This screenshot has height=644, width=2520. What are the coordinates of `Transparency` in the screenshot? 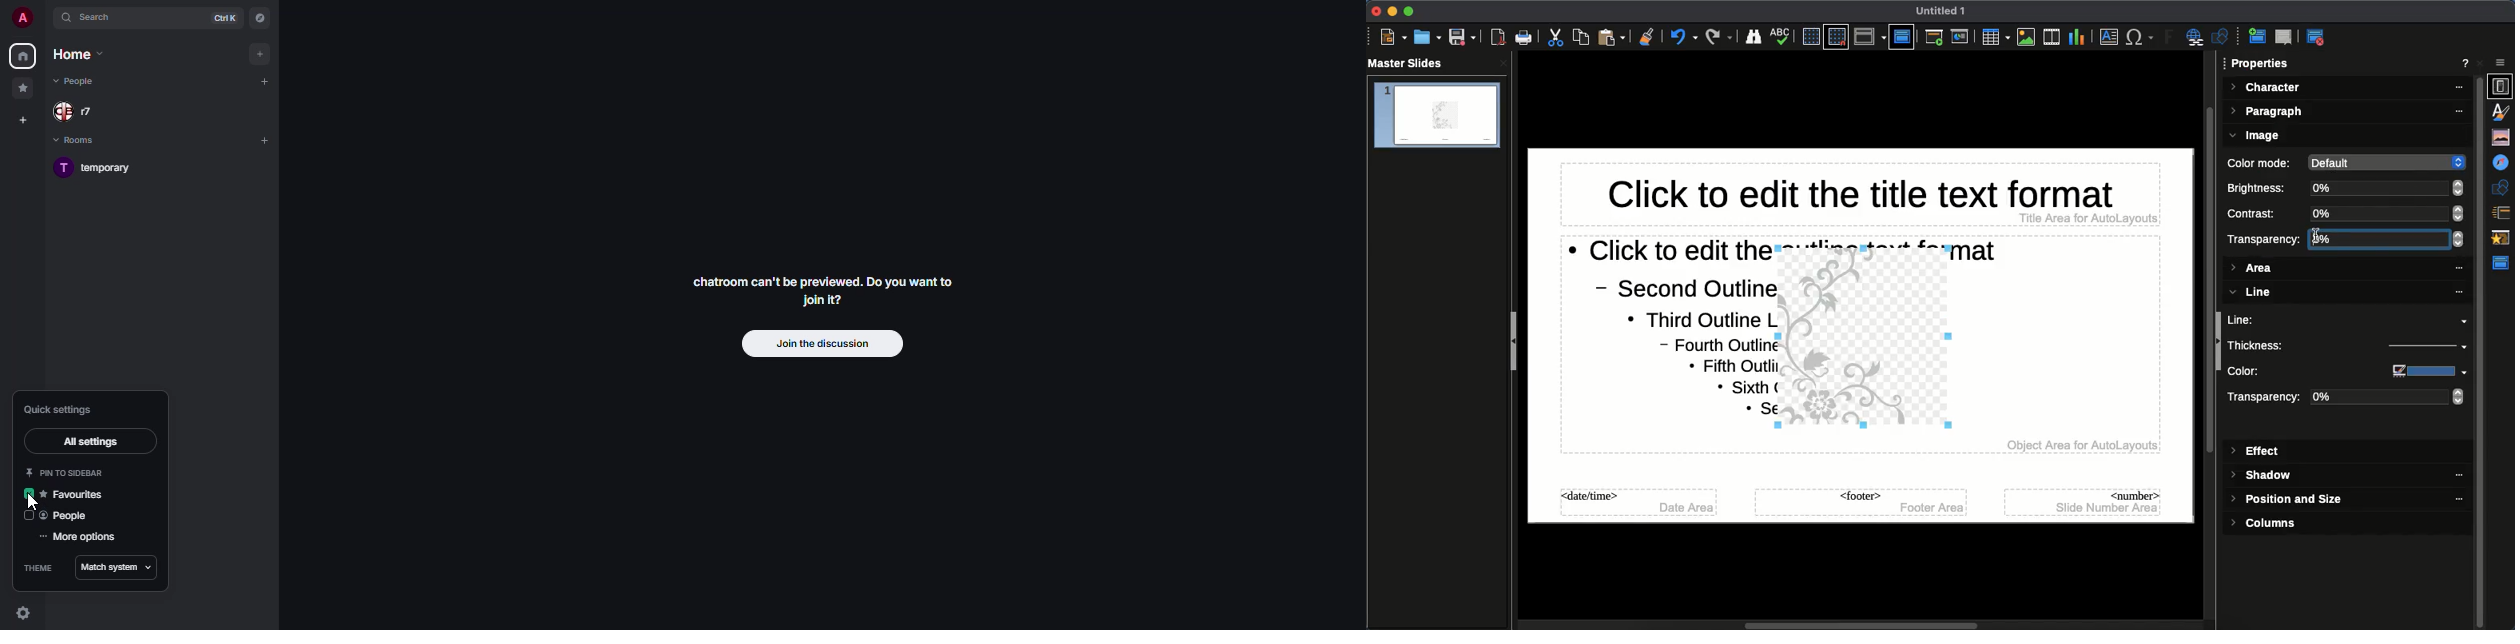 It's located at (2267, 399).